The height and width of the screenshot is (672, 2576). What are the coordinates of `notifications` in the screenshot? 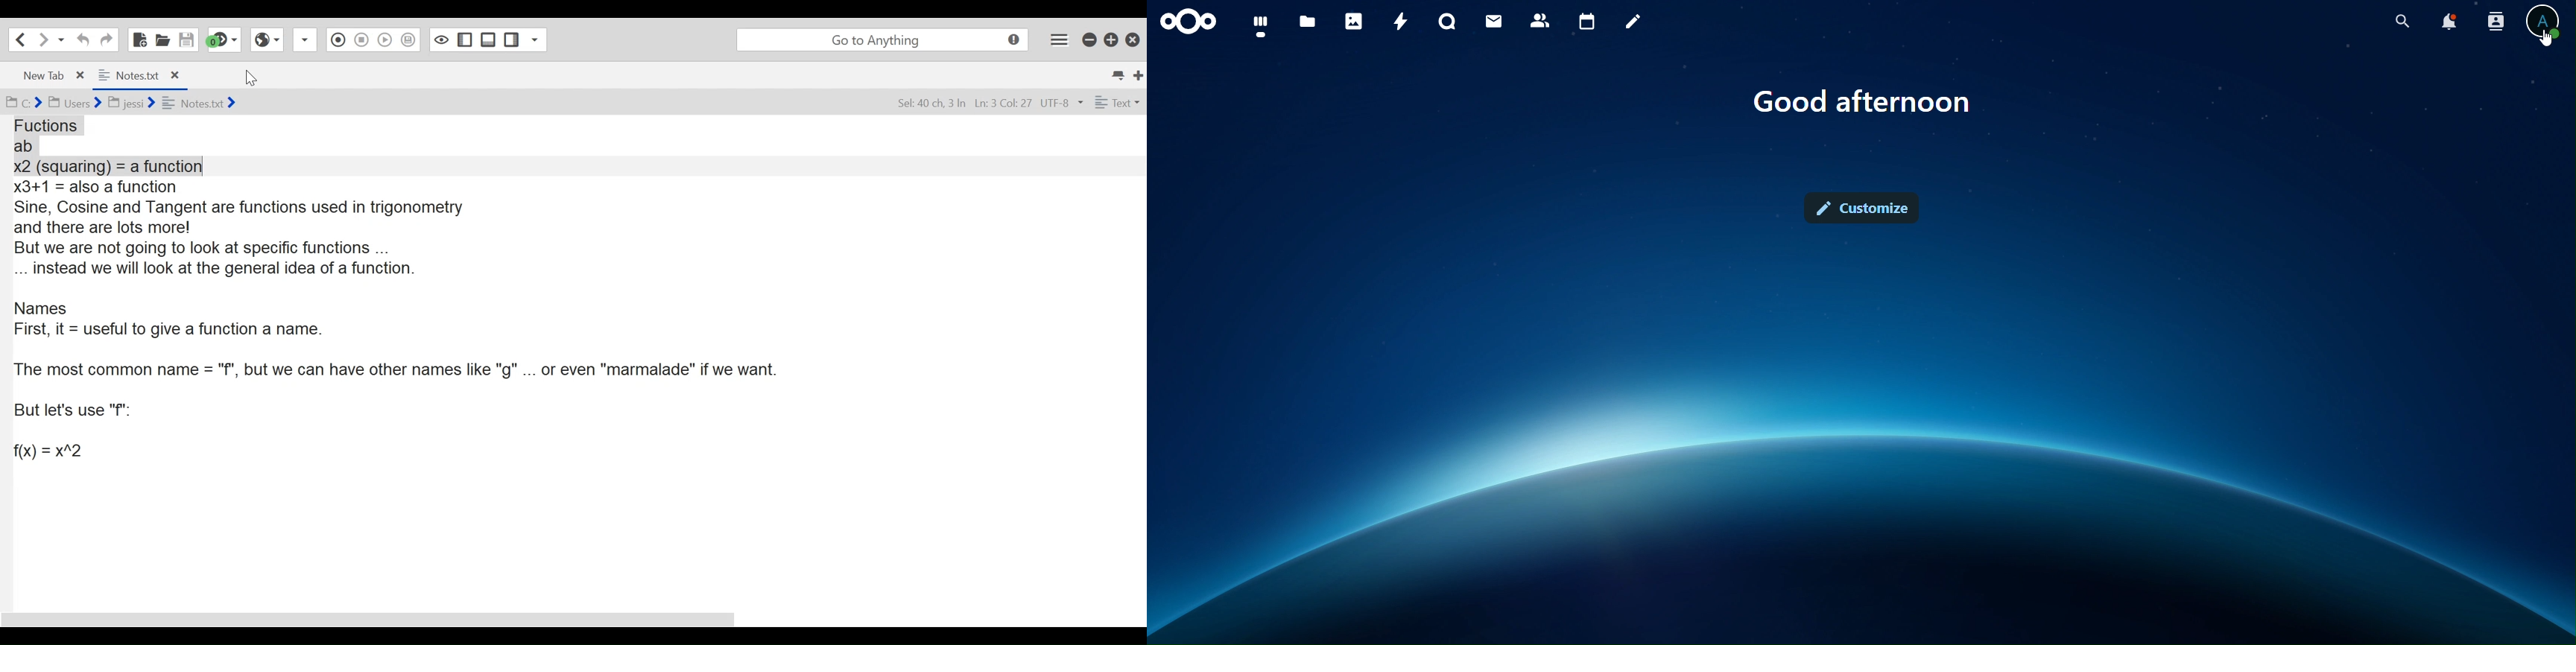 It's located at (2449, 24).